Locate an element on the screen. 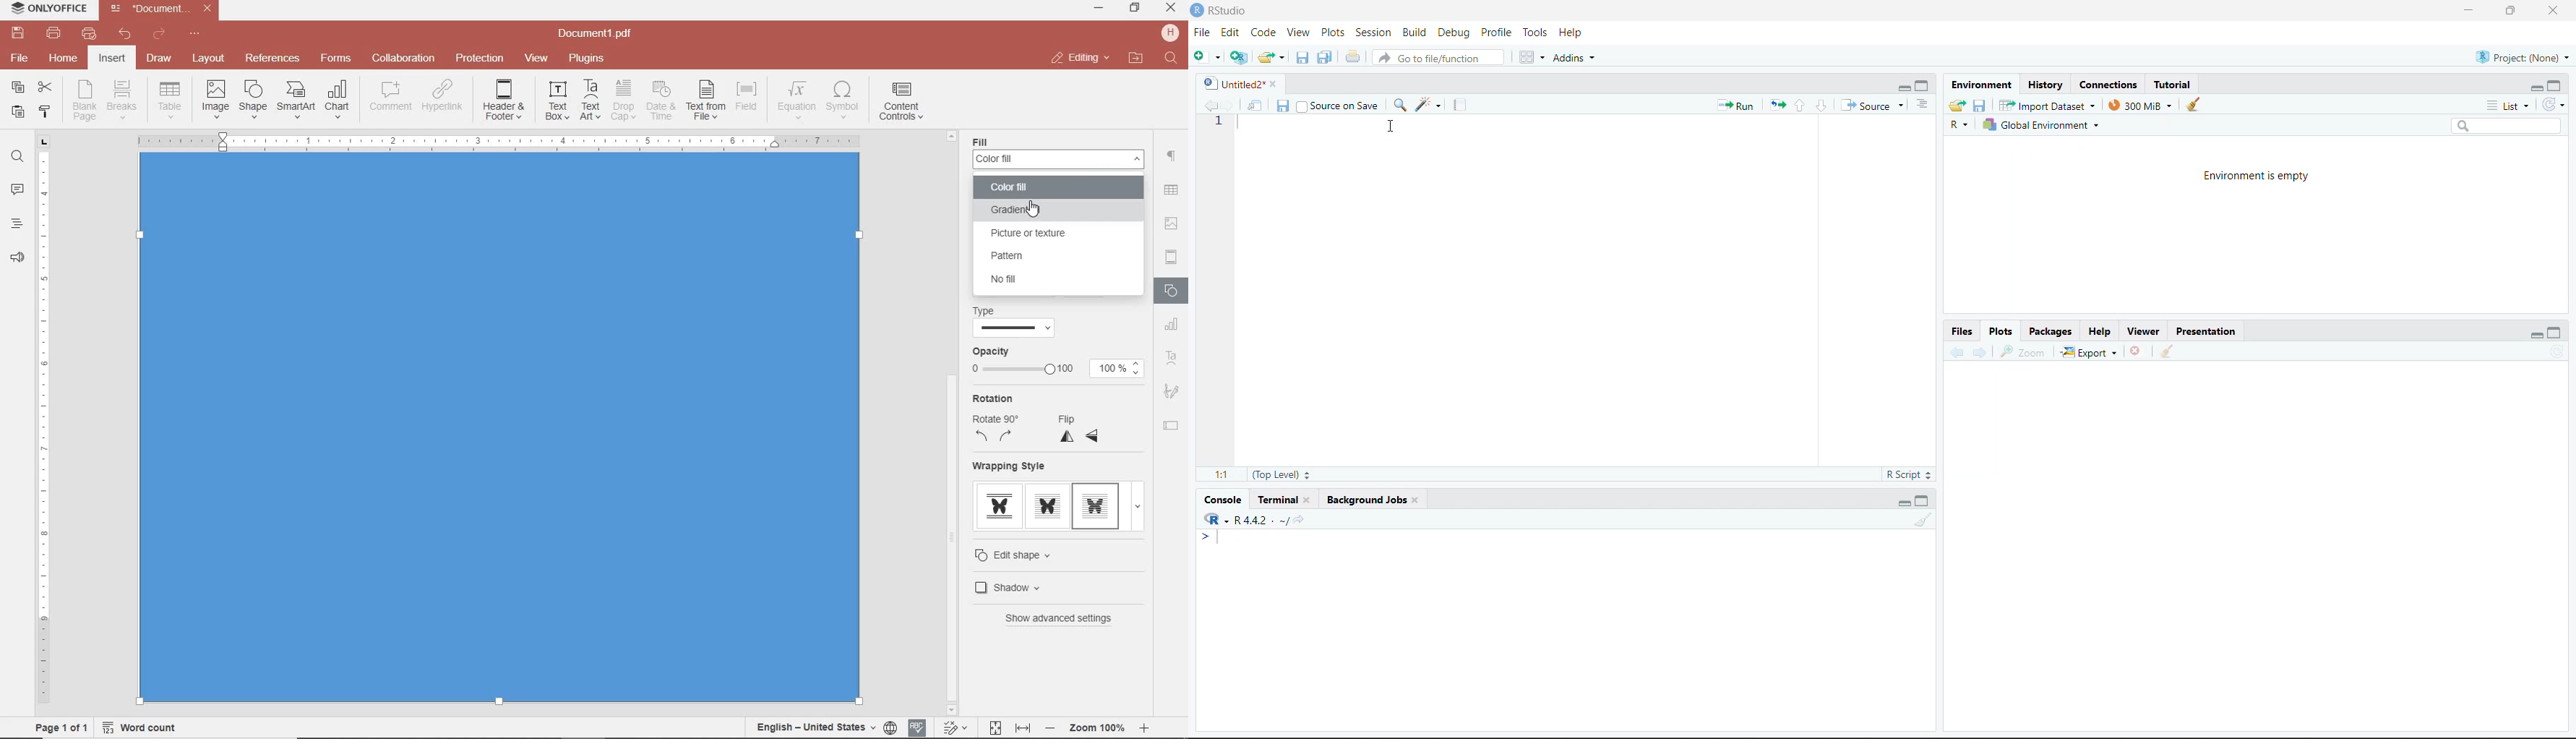  clear all plots is located at coordinates (2169, 352).